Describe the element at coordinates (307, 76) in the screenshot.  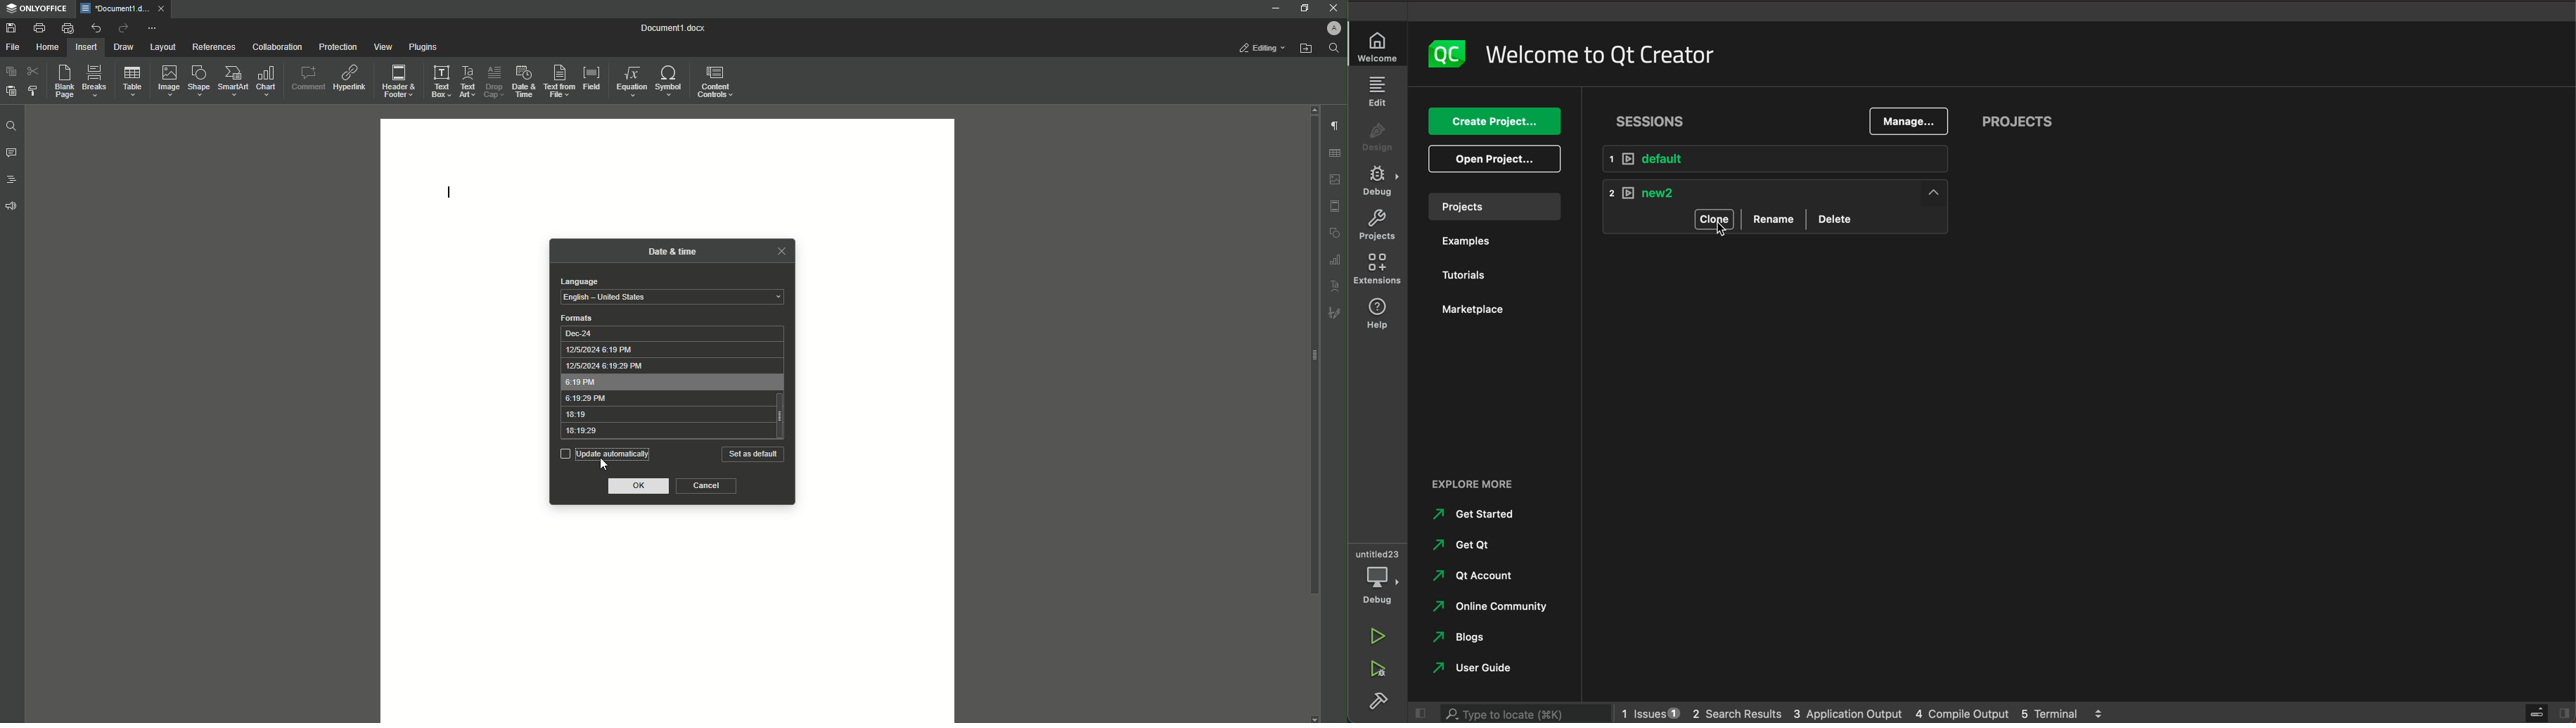
I see `Comment` at that location.